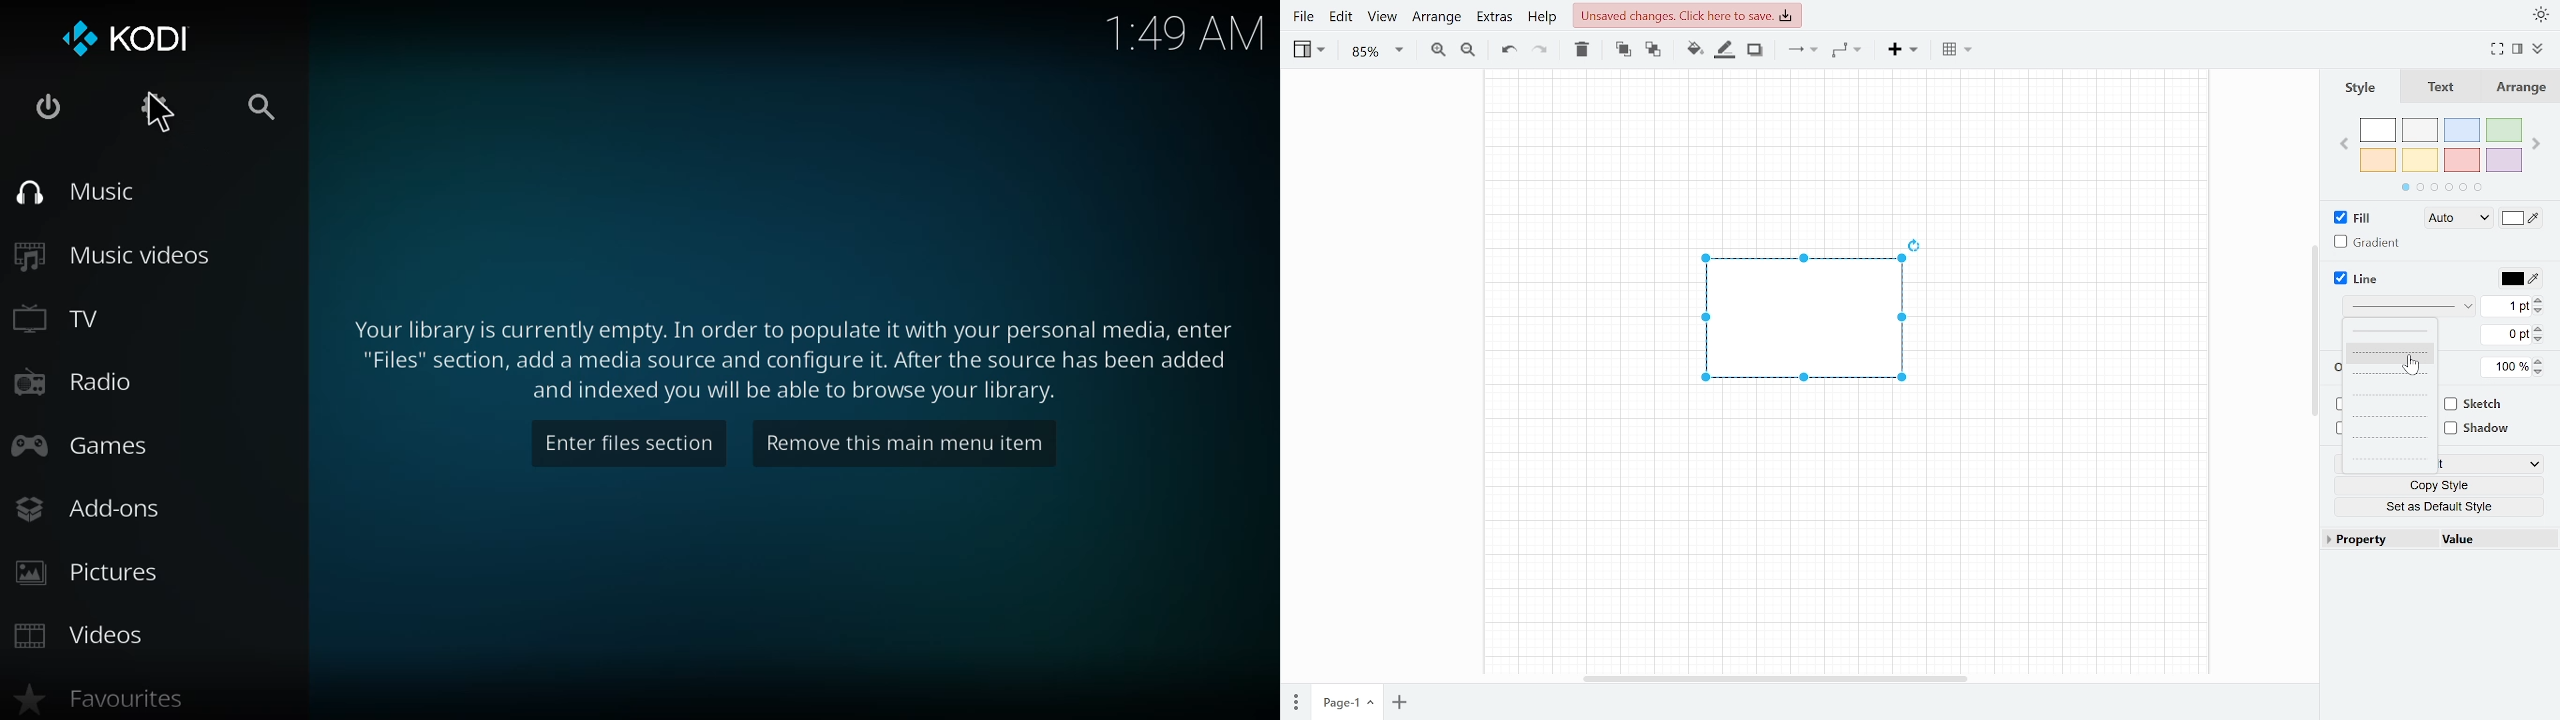  Describe the element at coordinates (2390, 438) in the screenshot. I see `Dotted 2` at that location.